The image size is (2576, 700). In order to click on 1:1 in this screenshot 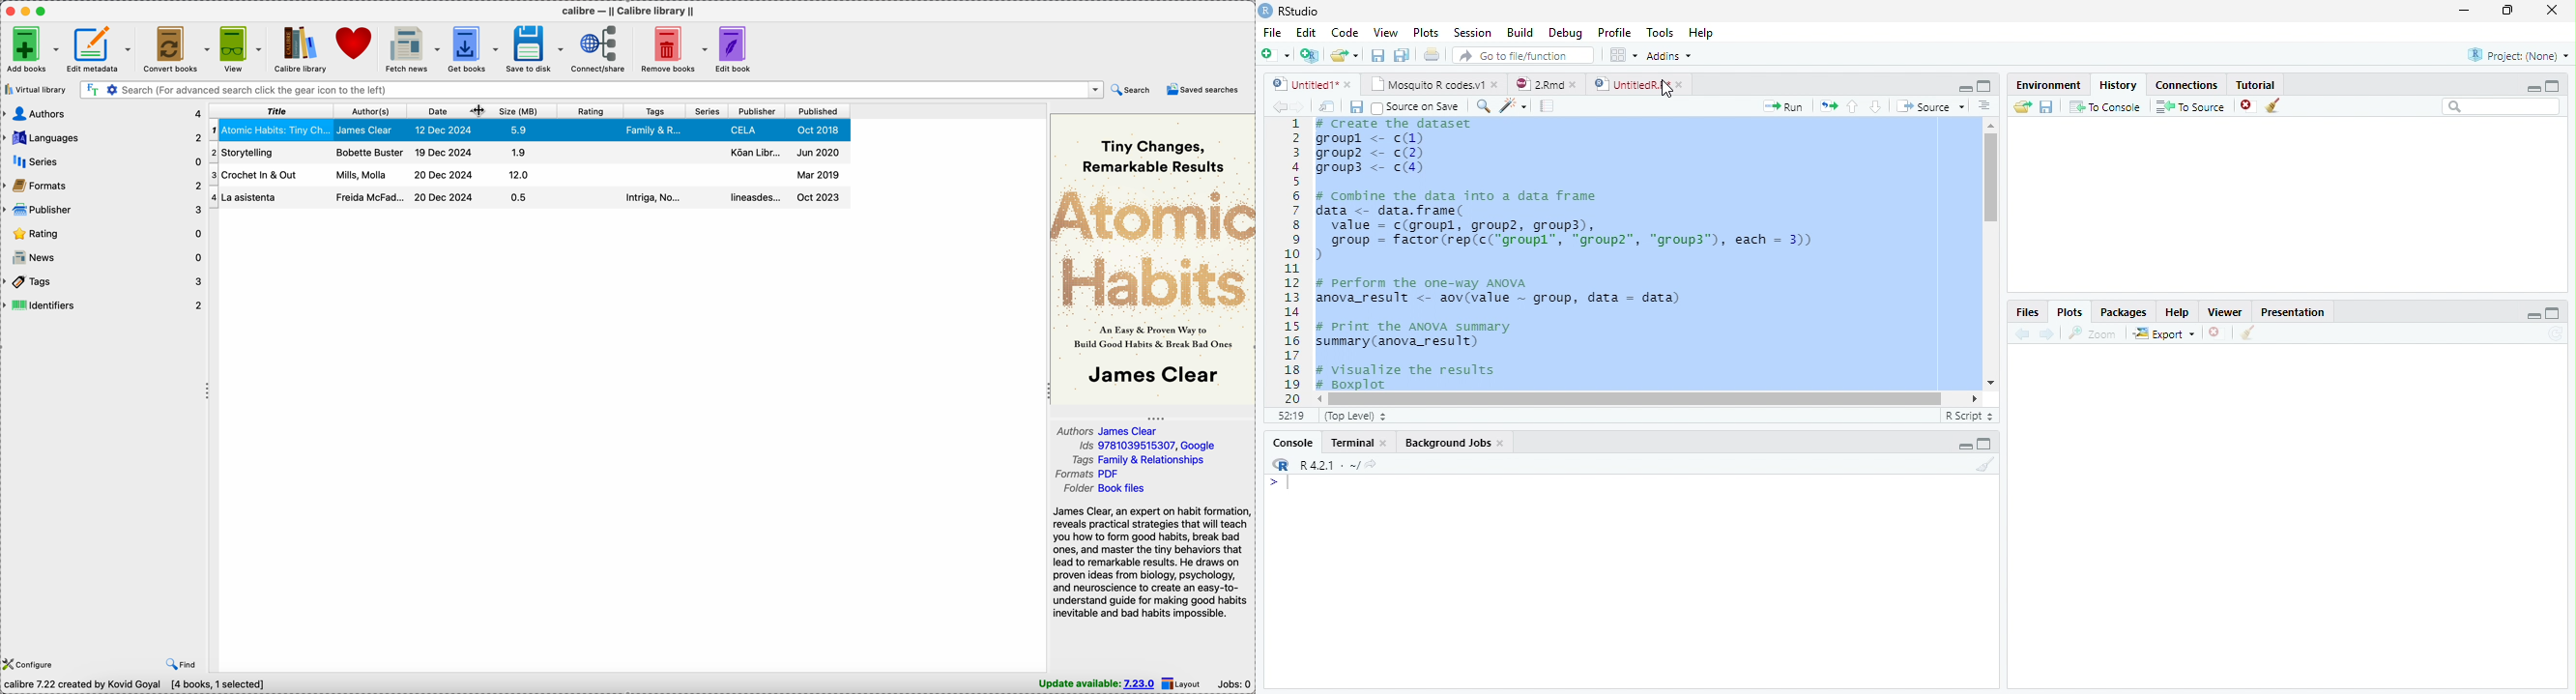, I will do `click(1290, 419)`.